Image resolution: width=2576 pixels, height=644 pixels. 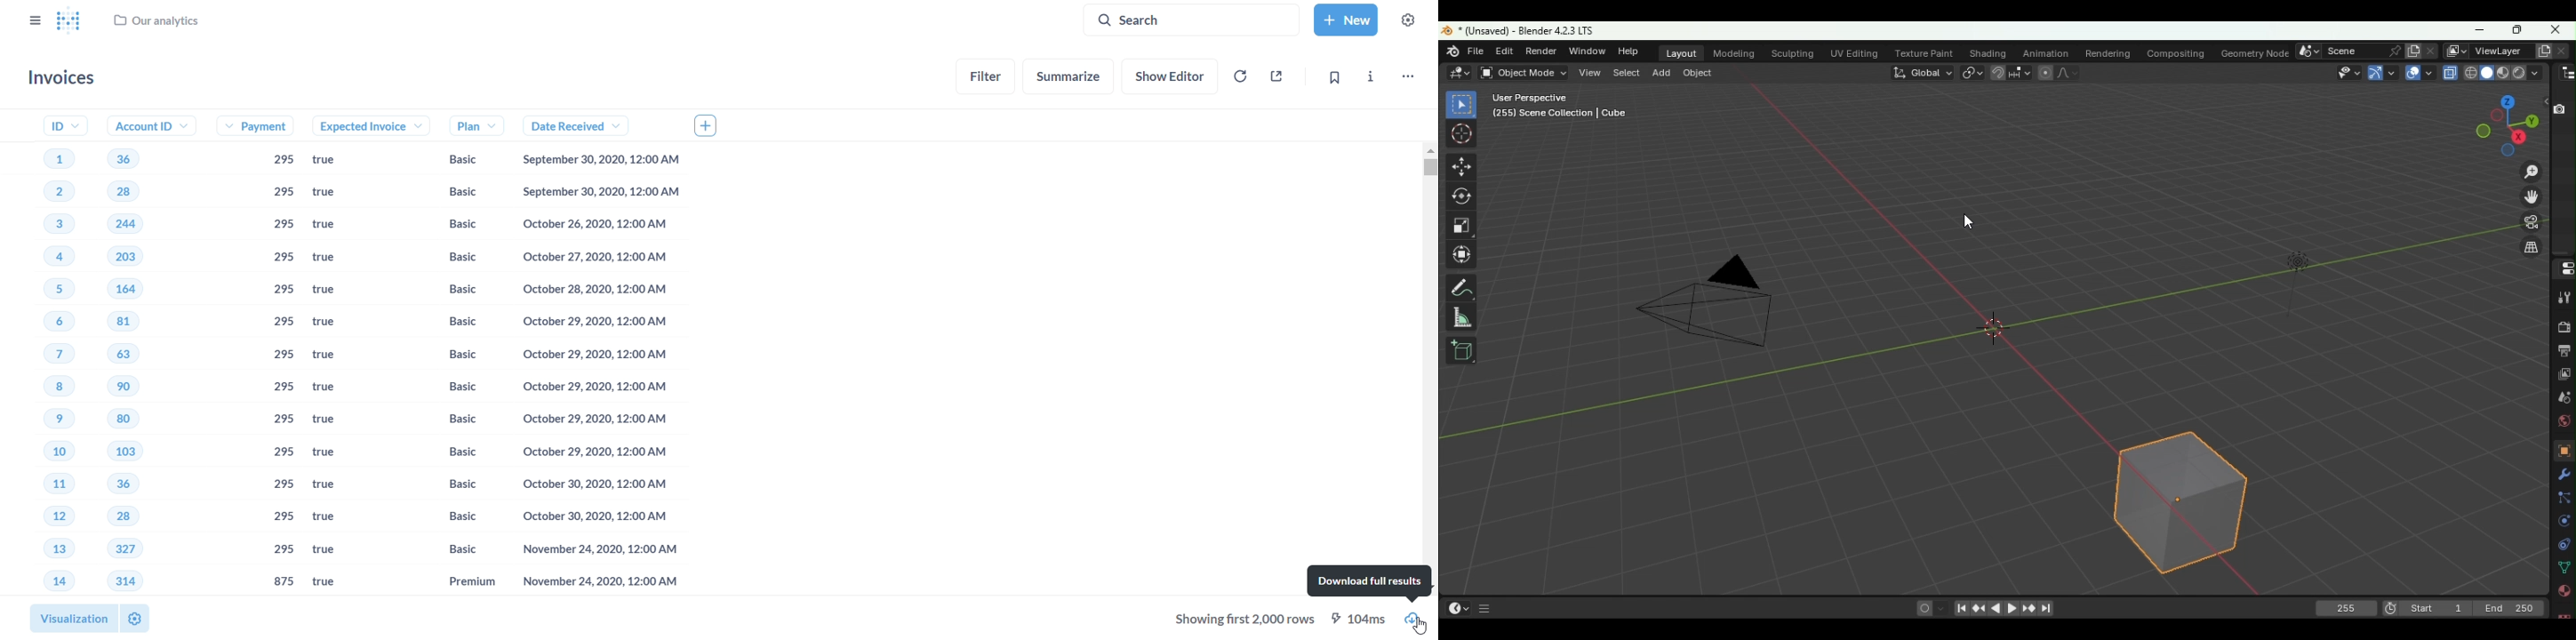 What do you see at coordinates (1735, 54) in the screenshot?
I see `Modeling` at bounding box center [1735, 54].